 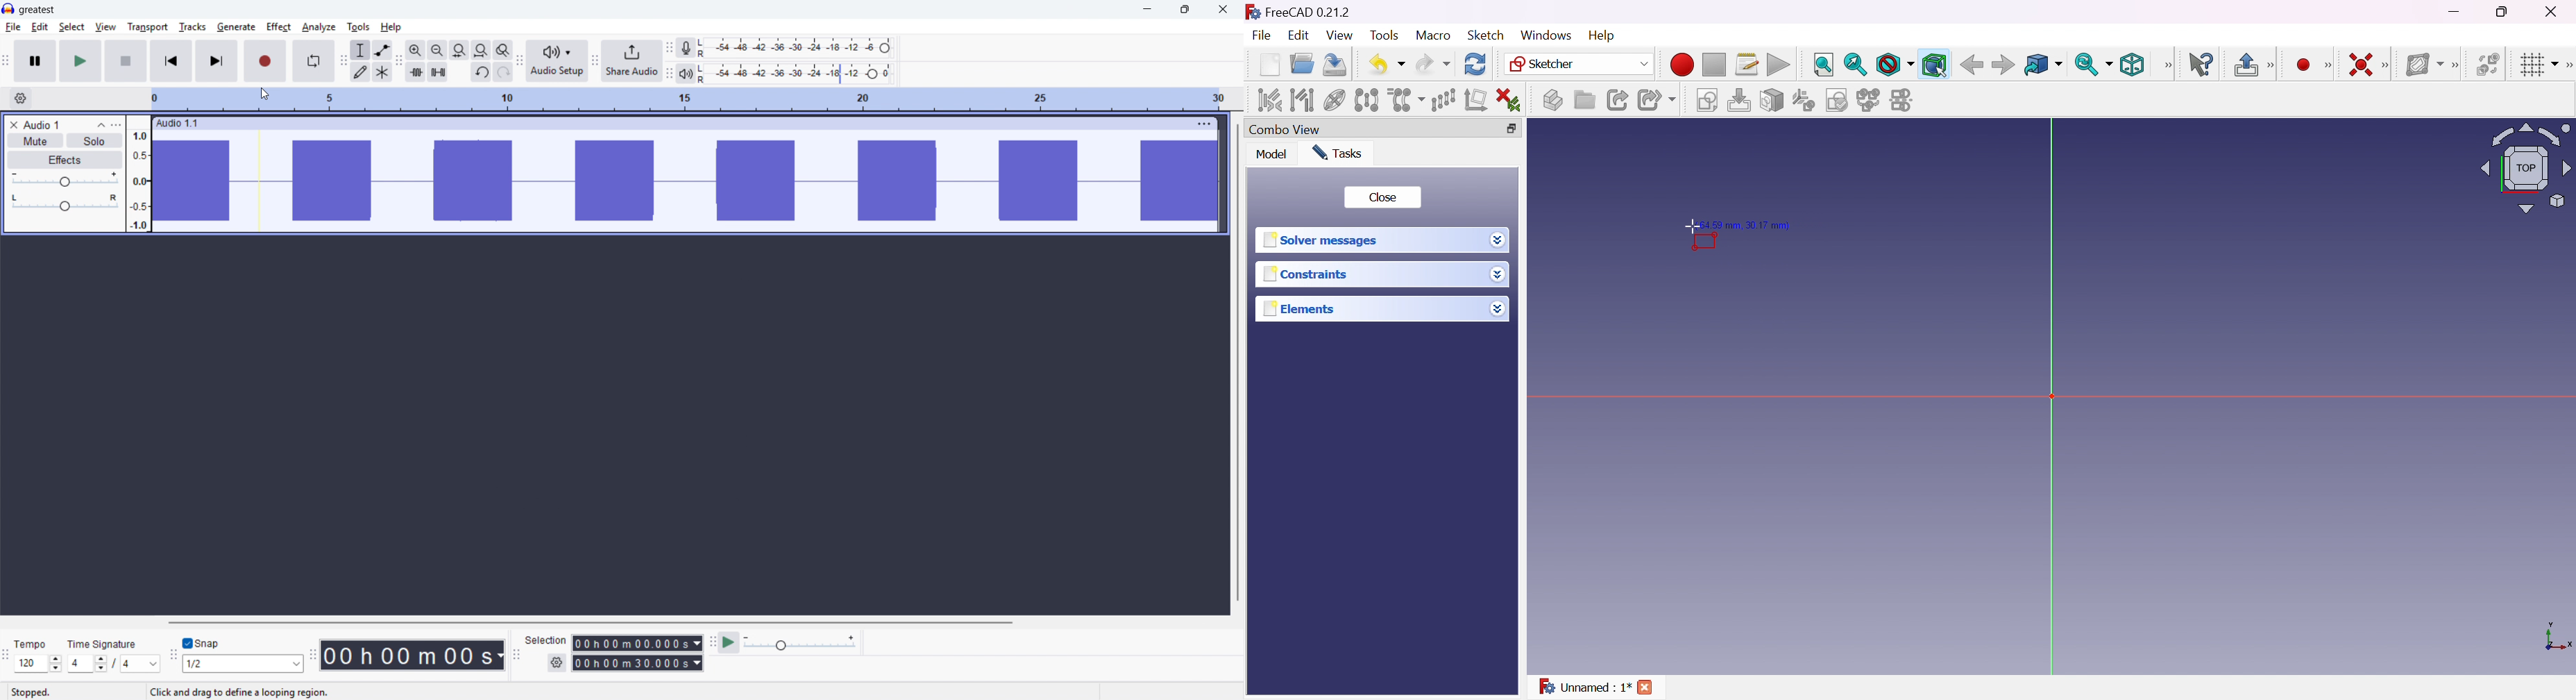 What do you see at coordinates (799, 74) in the screenshot?
I see `playback level` at bounding box center [799, 74].